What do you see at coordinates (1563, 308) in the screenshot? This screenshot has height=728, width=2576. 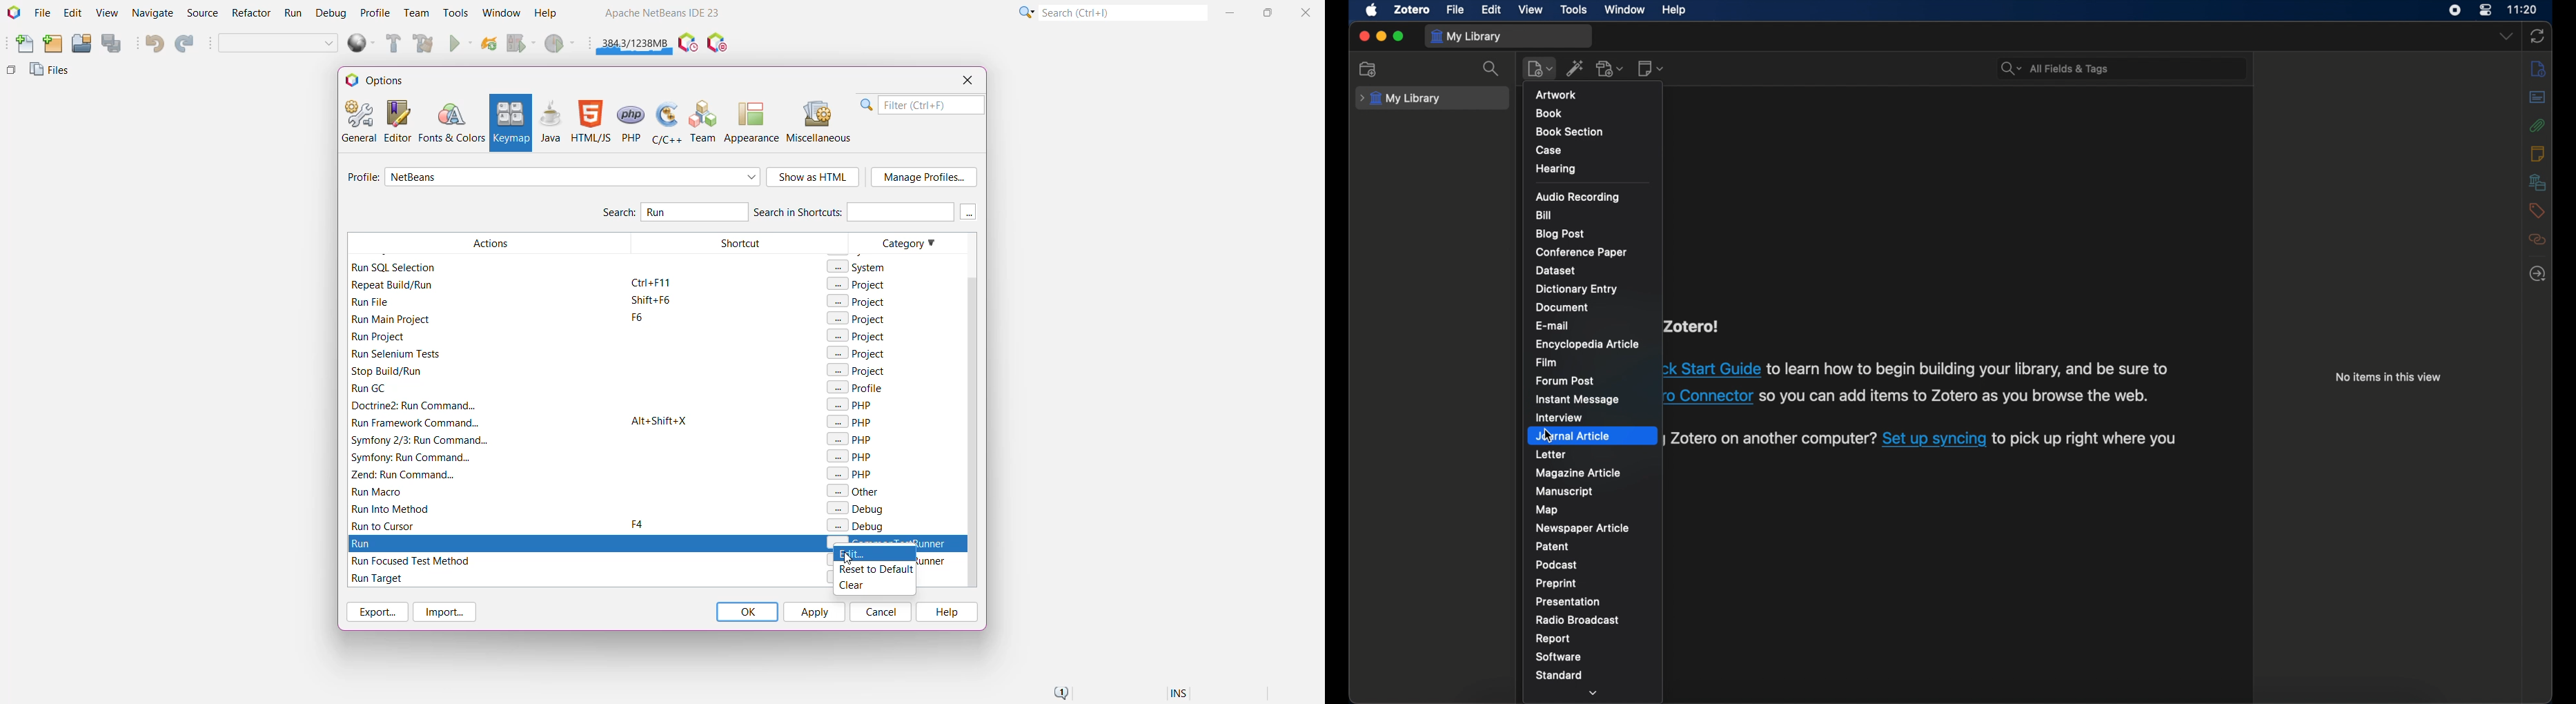 I see `document` at bounding box center [1563, 308].